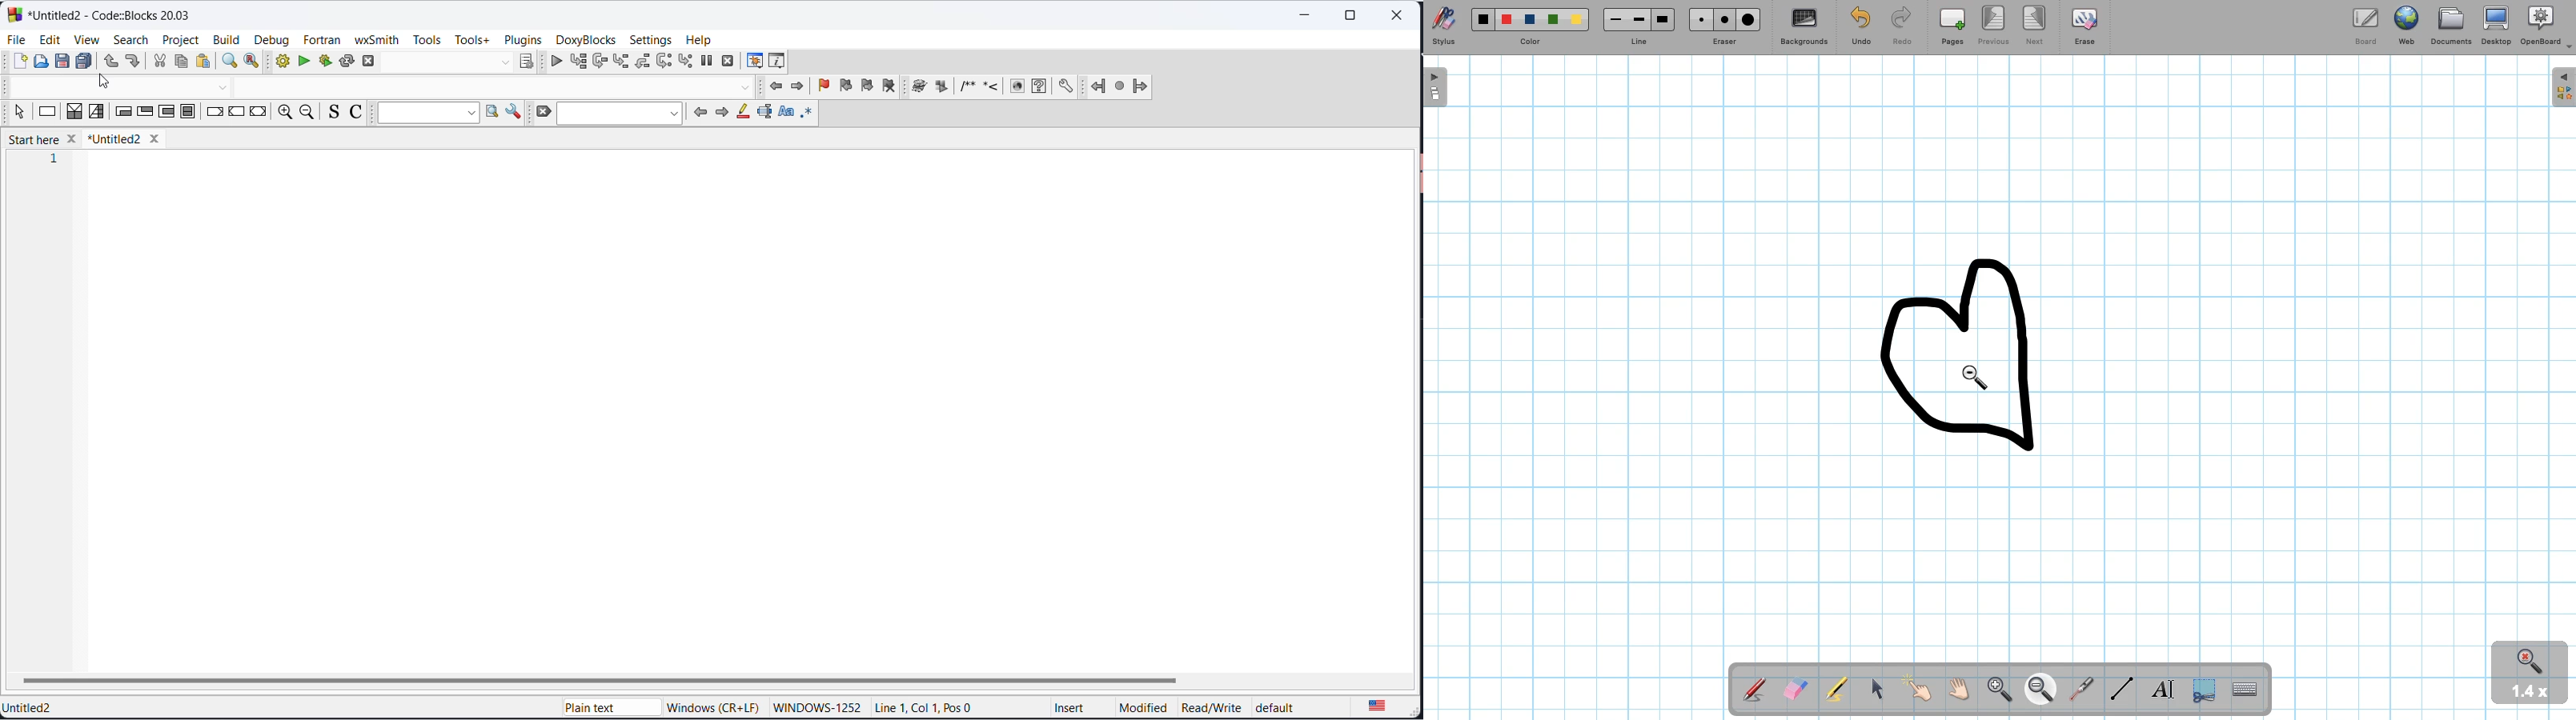 The image size is (2576, 728). Describe the element at coordinates (776, 87) in the screenshot. I see `go back` at that location.